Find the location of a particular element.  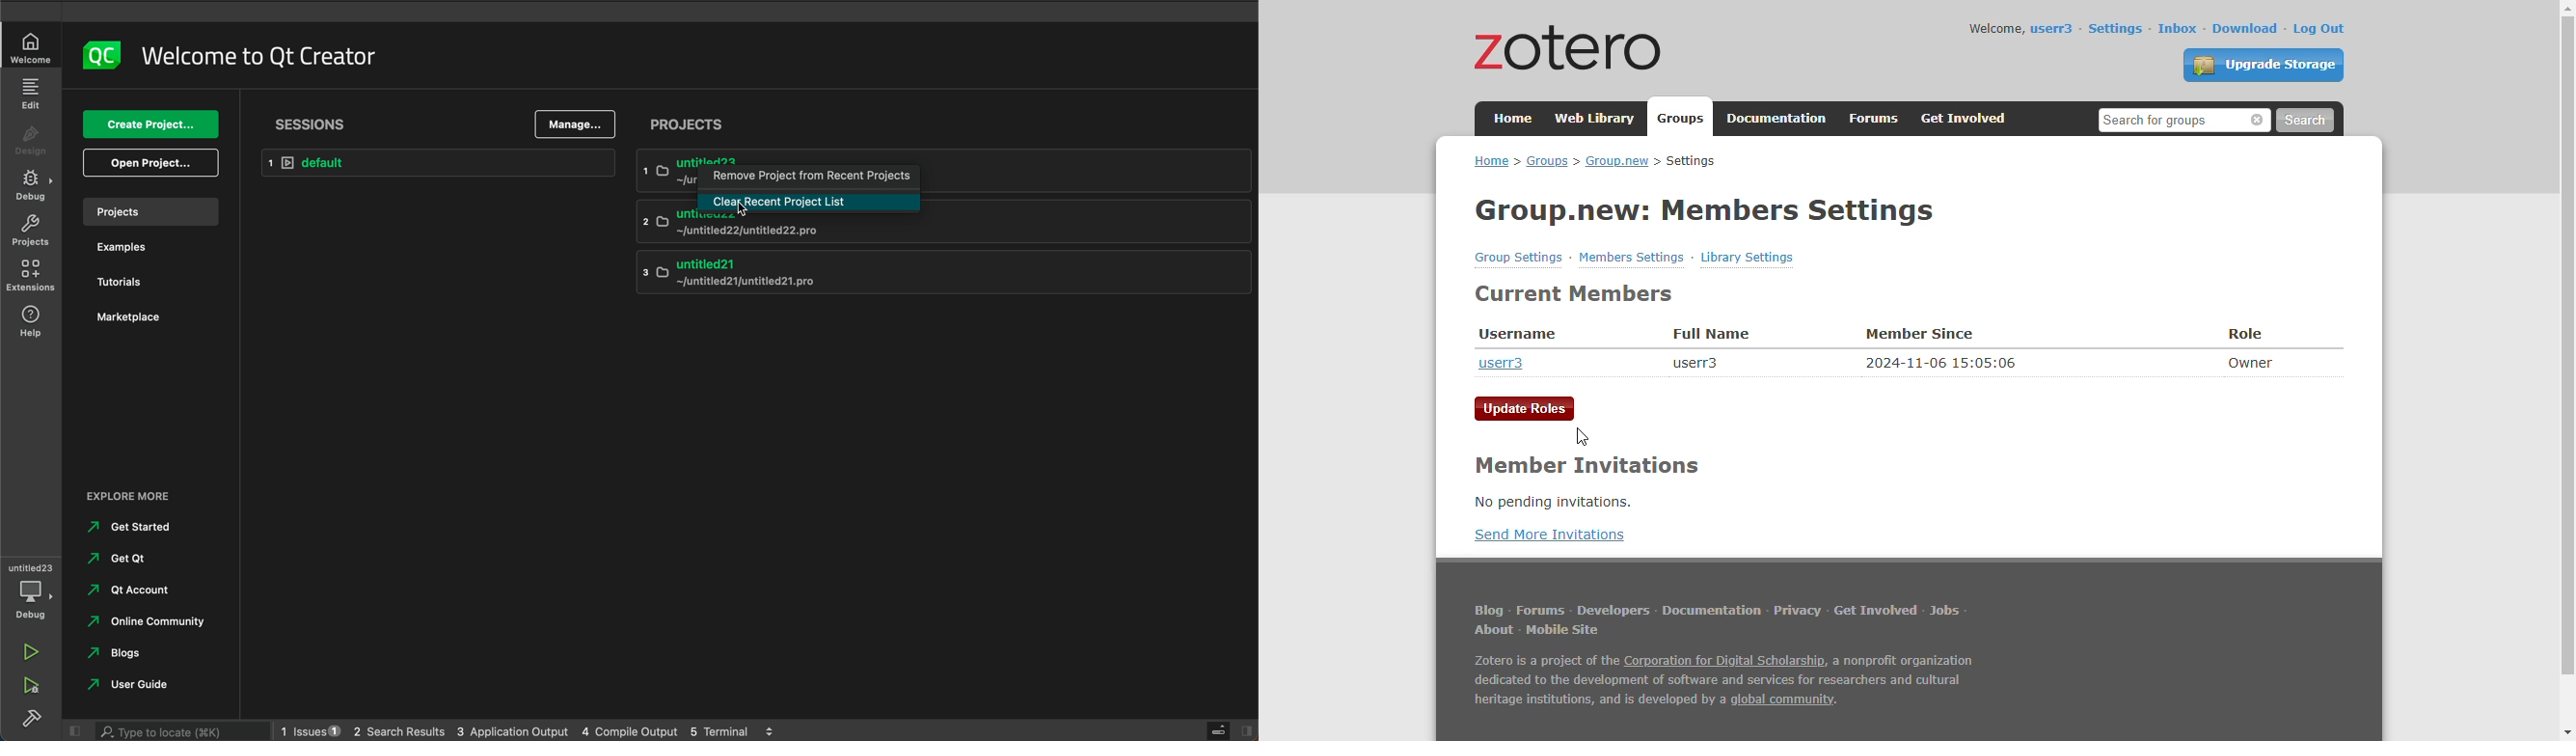

library settings is located at coordinates (1748, 257).